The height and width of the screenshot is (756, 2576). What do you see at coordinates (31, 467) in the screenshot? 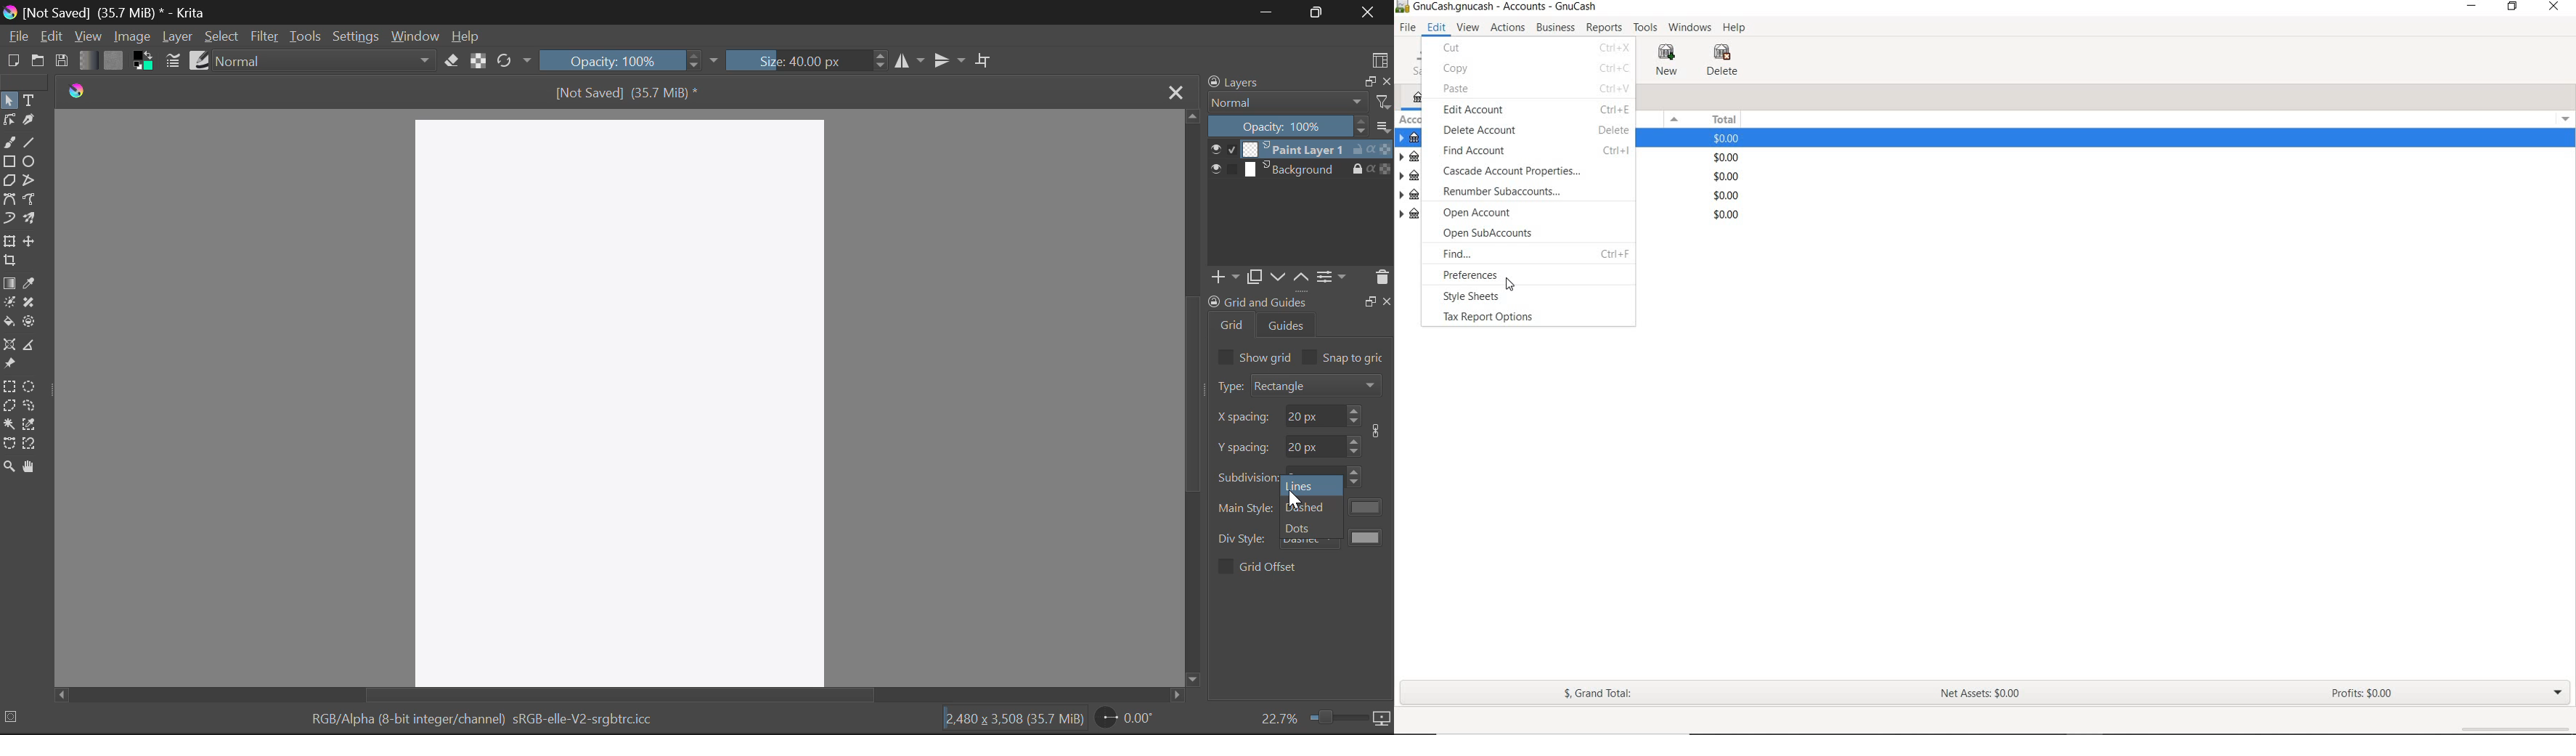
I see `Pan` at bounding box center [31, 467].